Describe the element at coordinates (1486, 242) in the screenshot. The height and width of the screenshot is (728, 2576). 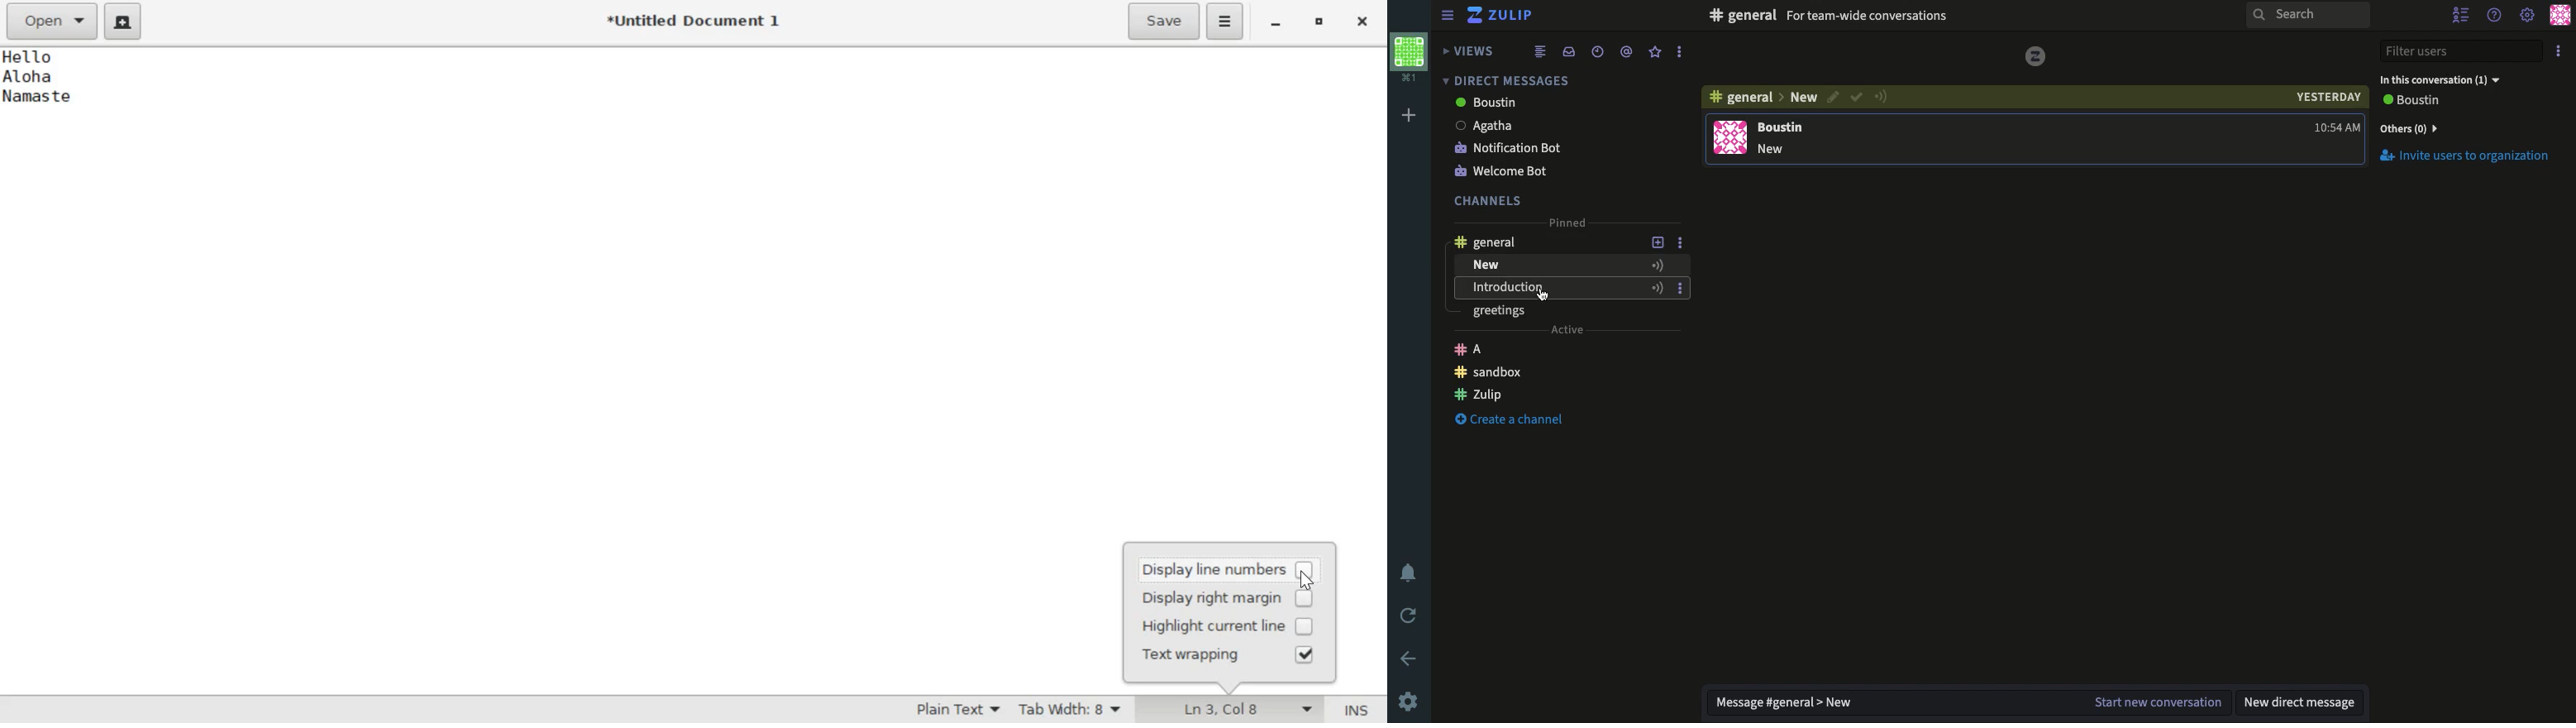
I see `General` at that location.